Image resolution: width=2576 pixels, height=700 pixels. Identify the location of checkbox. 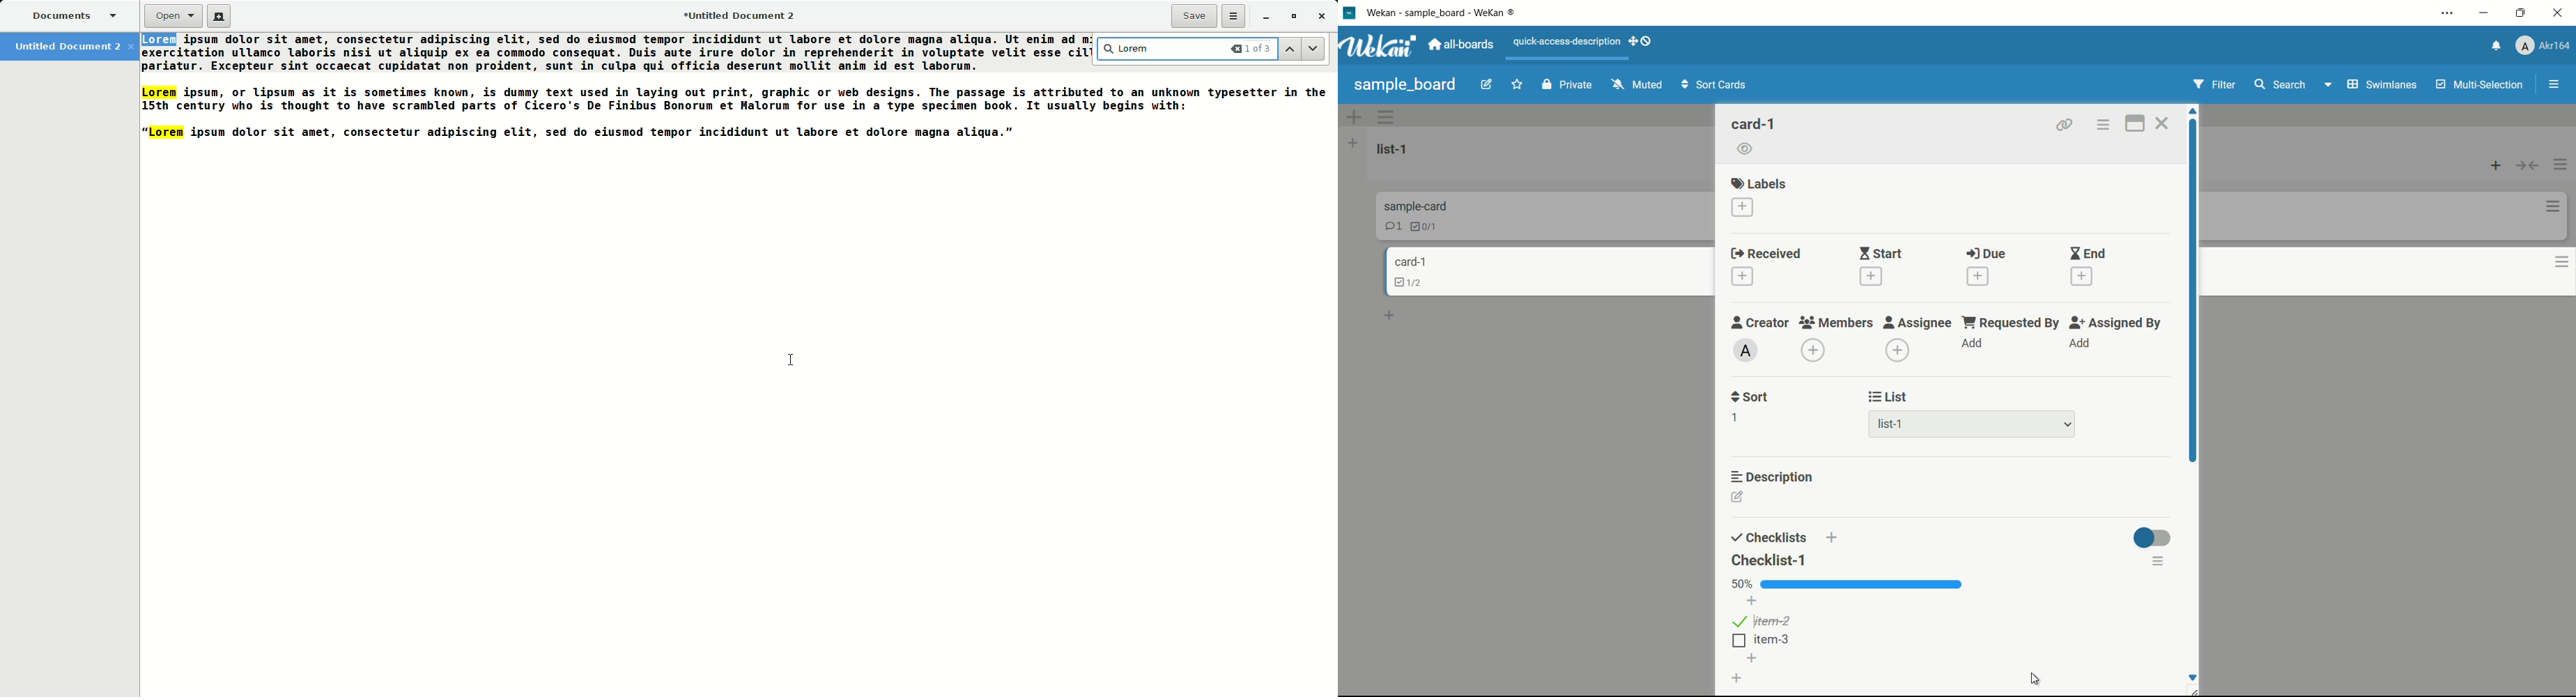
(1738, 642).